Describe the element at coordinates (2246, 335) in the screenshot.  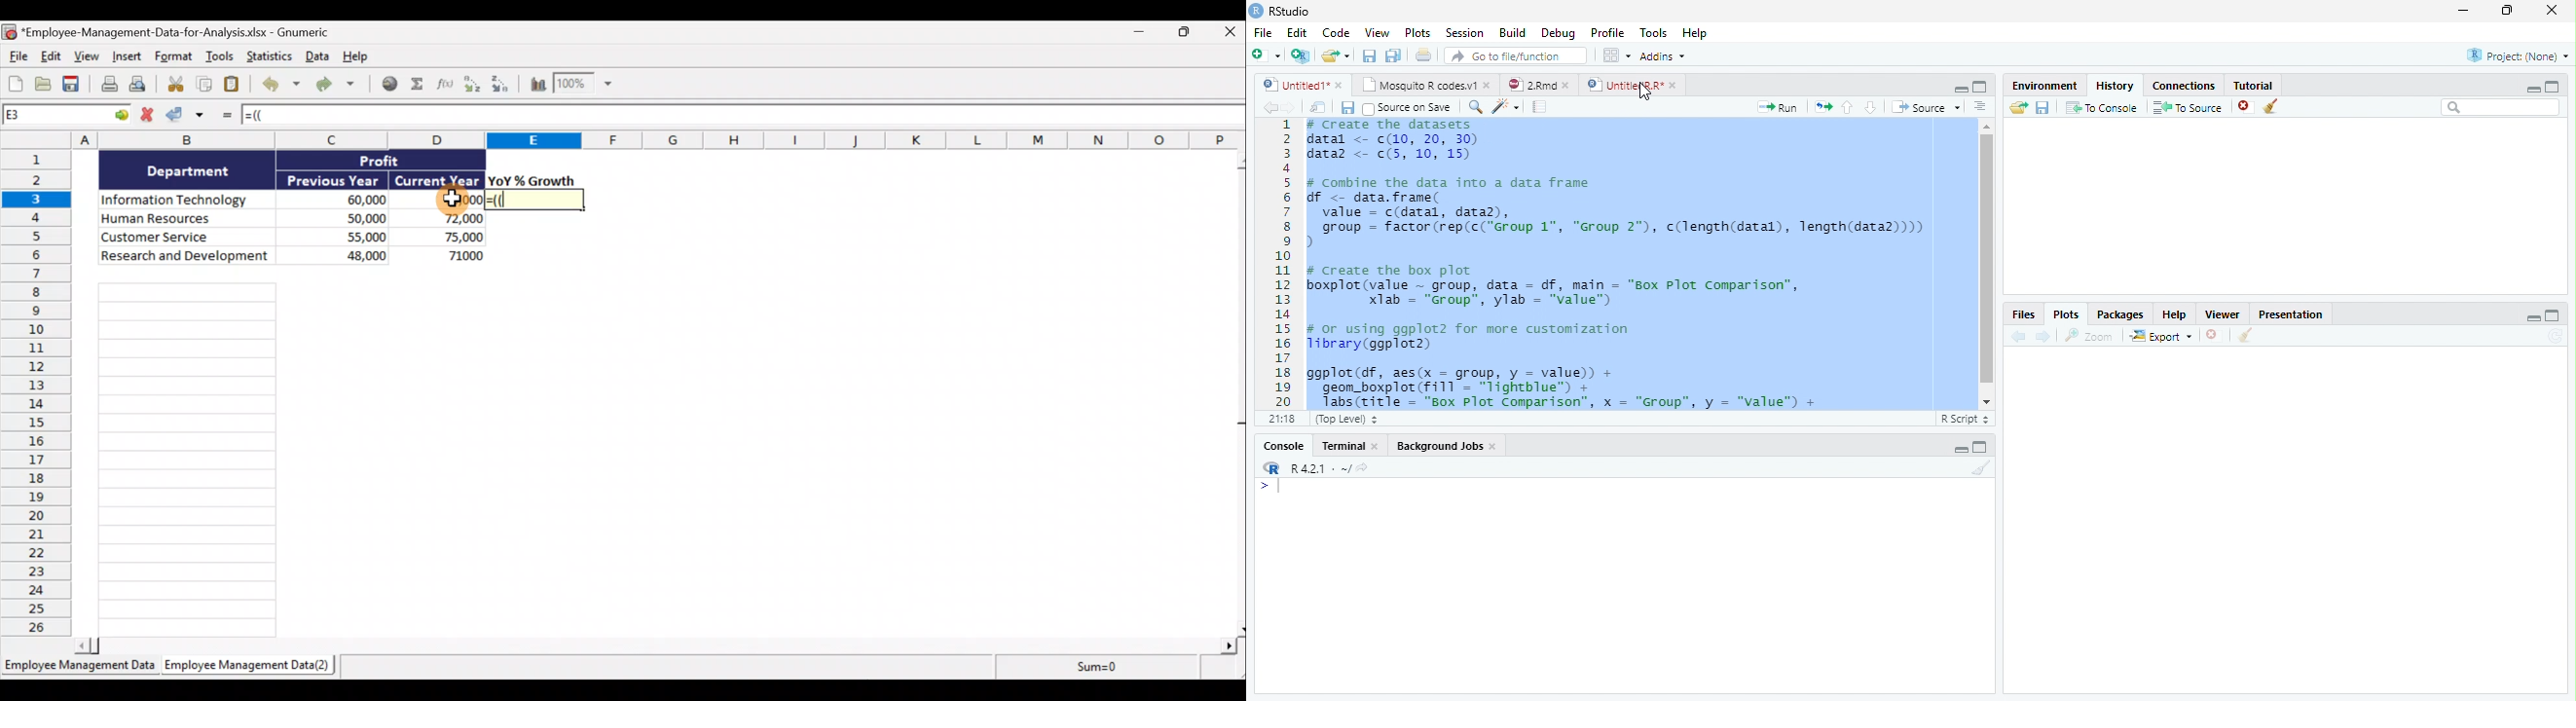
I see `Clear all plots` at that location.